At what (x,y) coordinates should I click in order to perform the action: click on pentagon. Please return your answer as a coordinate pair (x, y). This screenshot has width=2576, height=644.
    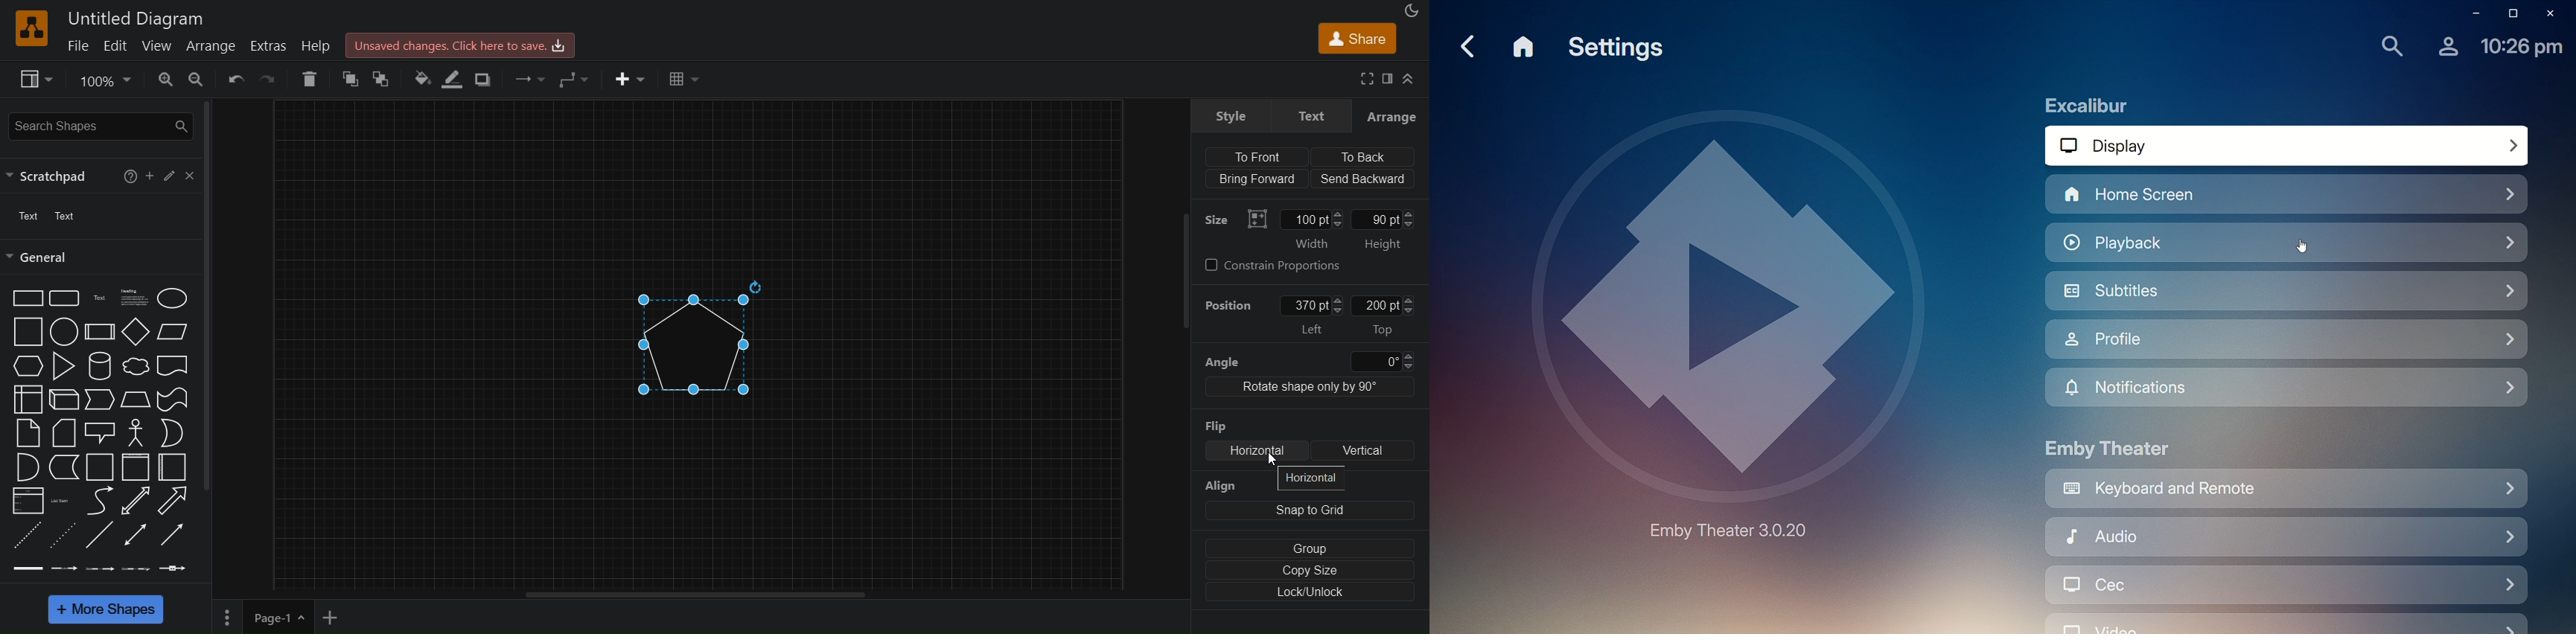
    Looking at the image, I should click on (692, 345).